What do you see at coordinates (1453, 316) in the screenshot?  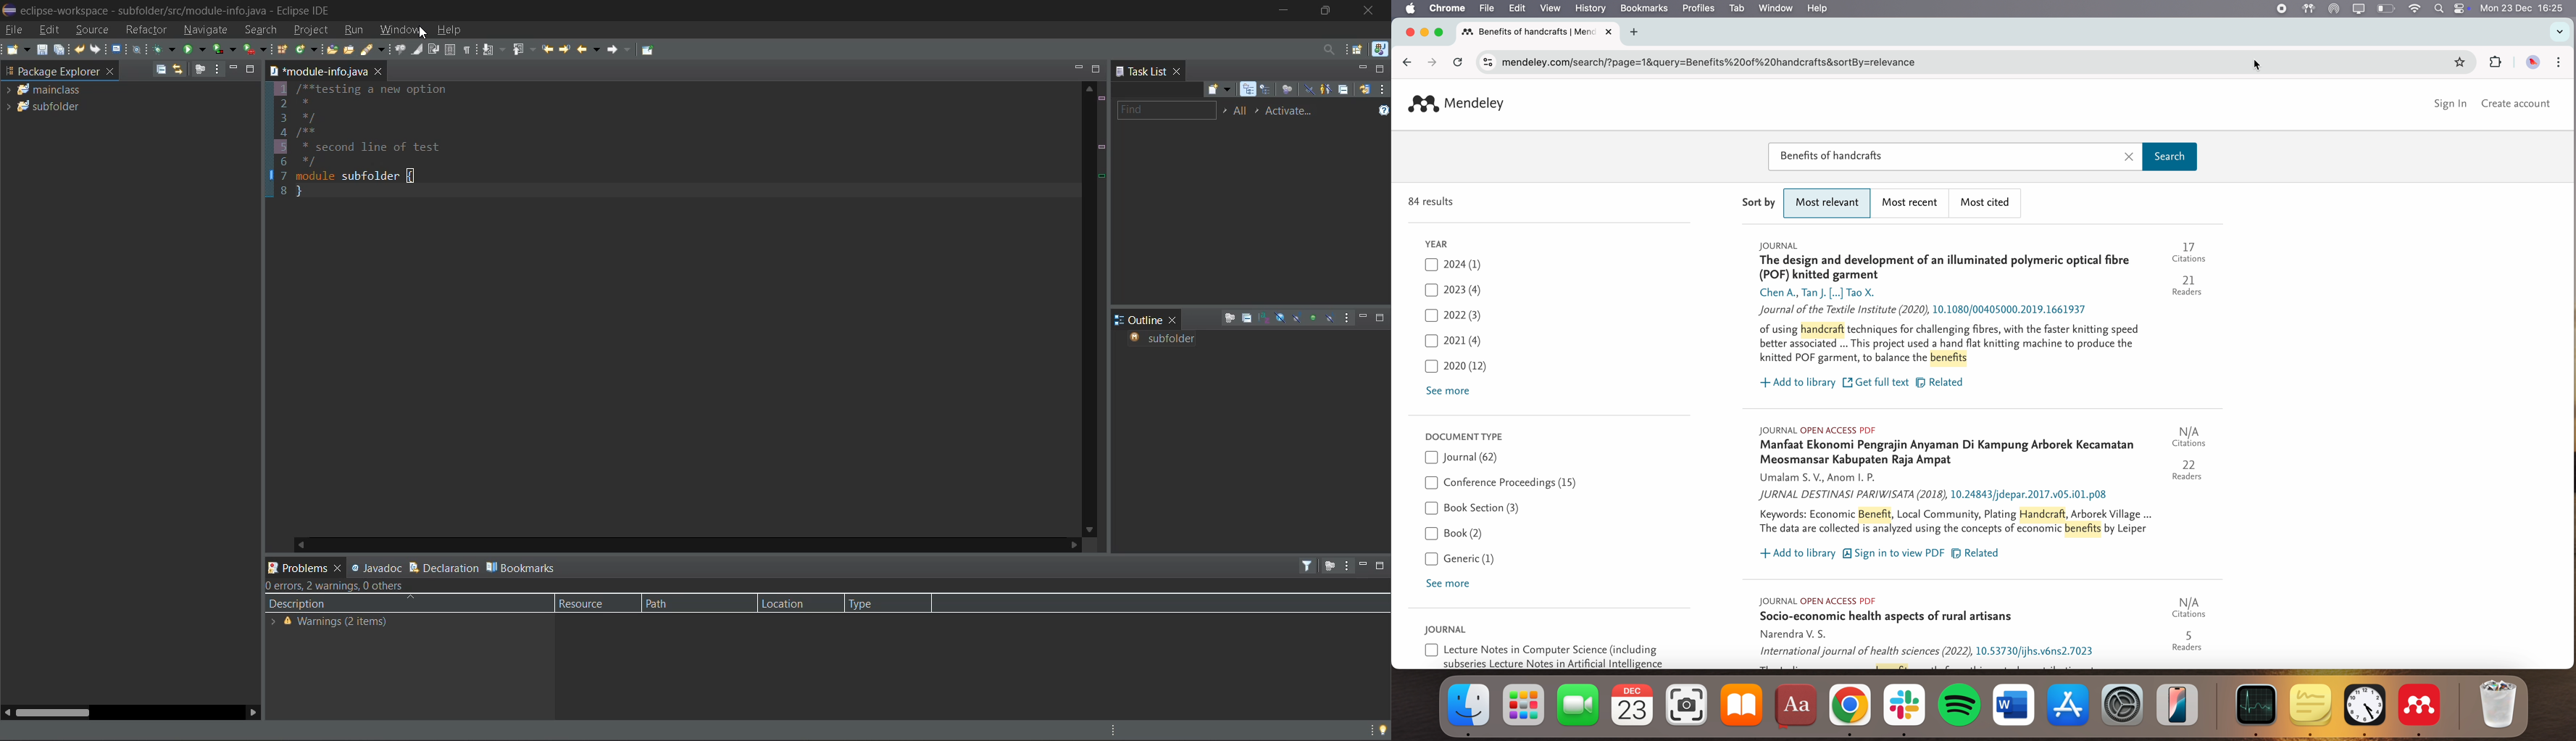 I see `2022` at bounding box center [1453, 316].